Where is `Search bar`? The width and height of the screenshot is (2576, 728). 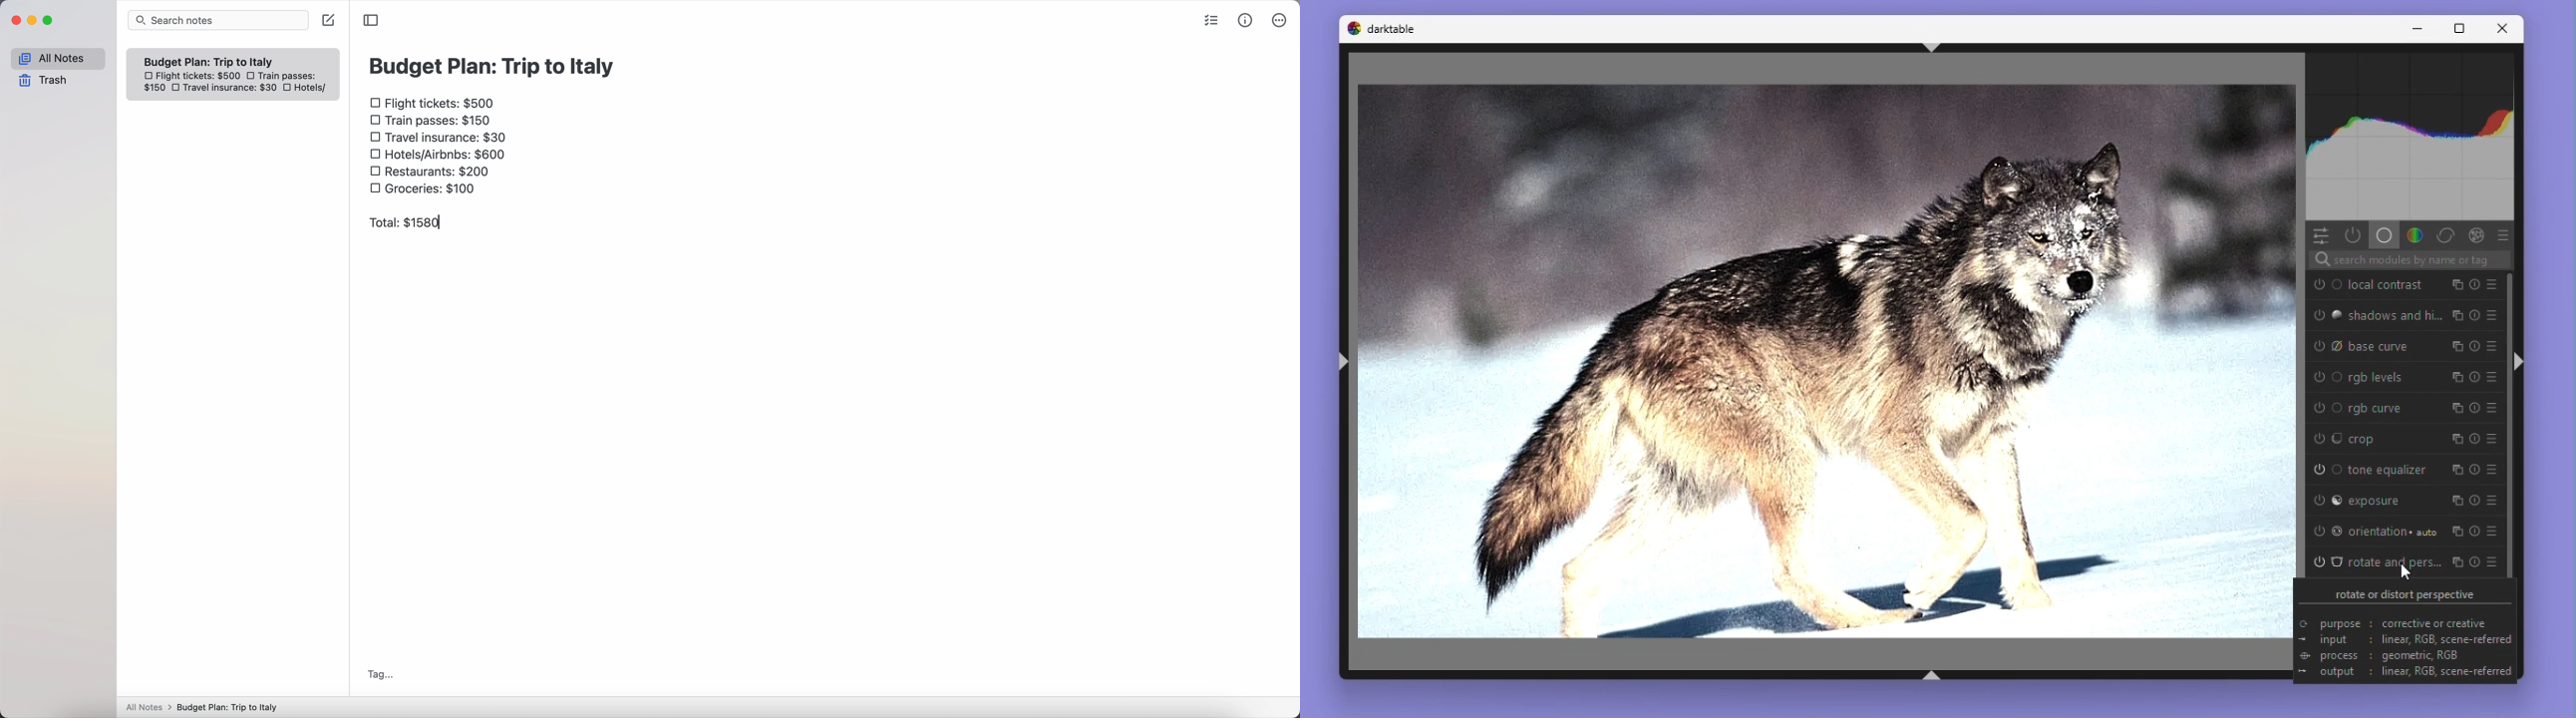 Search bar is located at coordinates (2405, 259).